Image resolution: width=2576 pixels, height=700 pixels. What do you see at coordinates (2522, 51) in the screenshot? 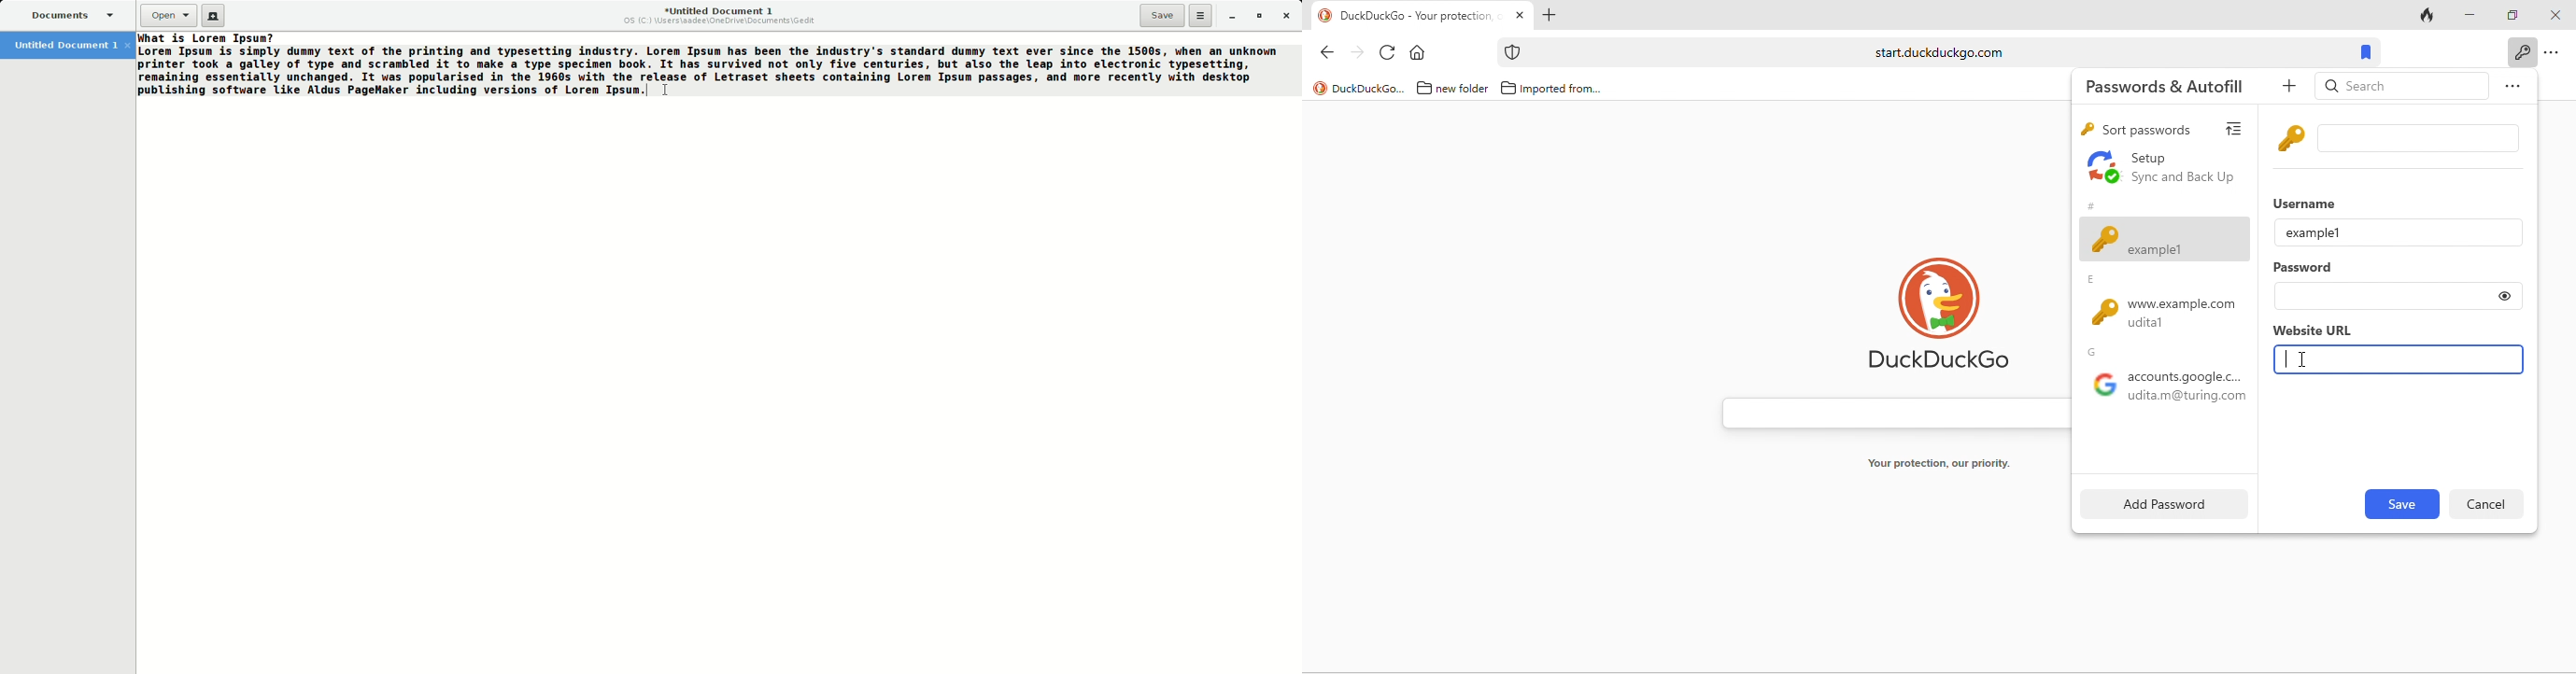
I see `key icon to show passwords and auto fills when clicked` at bounding box center [2522, 51].